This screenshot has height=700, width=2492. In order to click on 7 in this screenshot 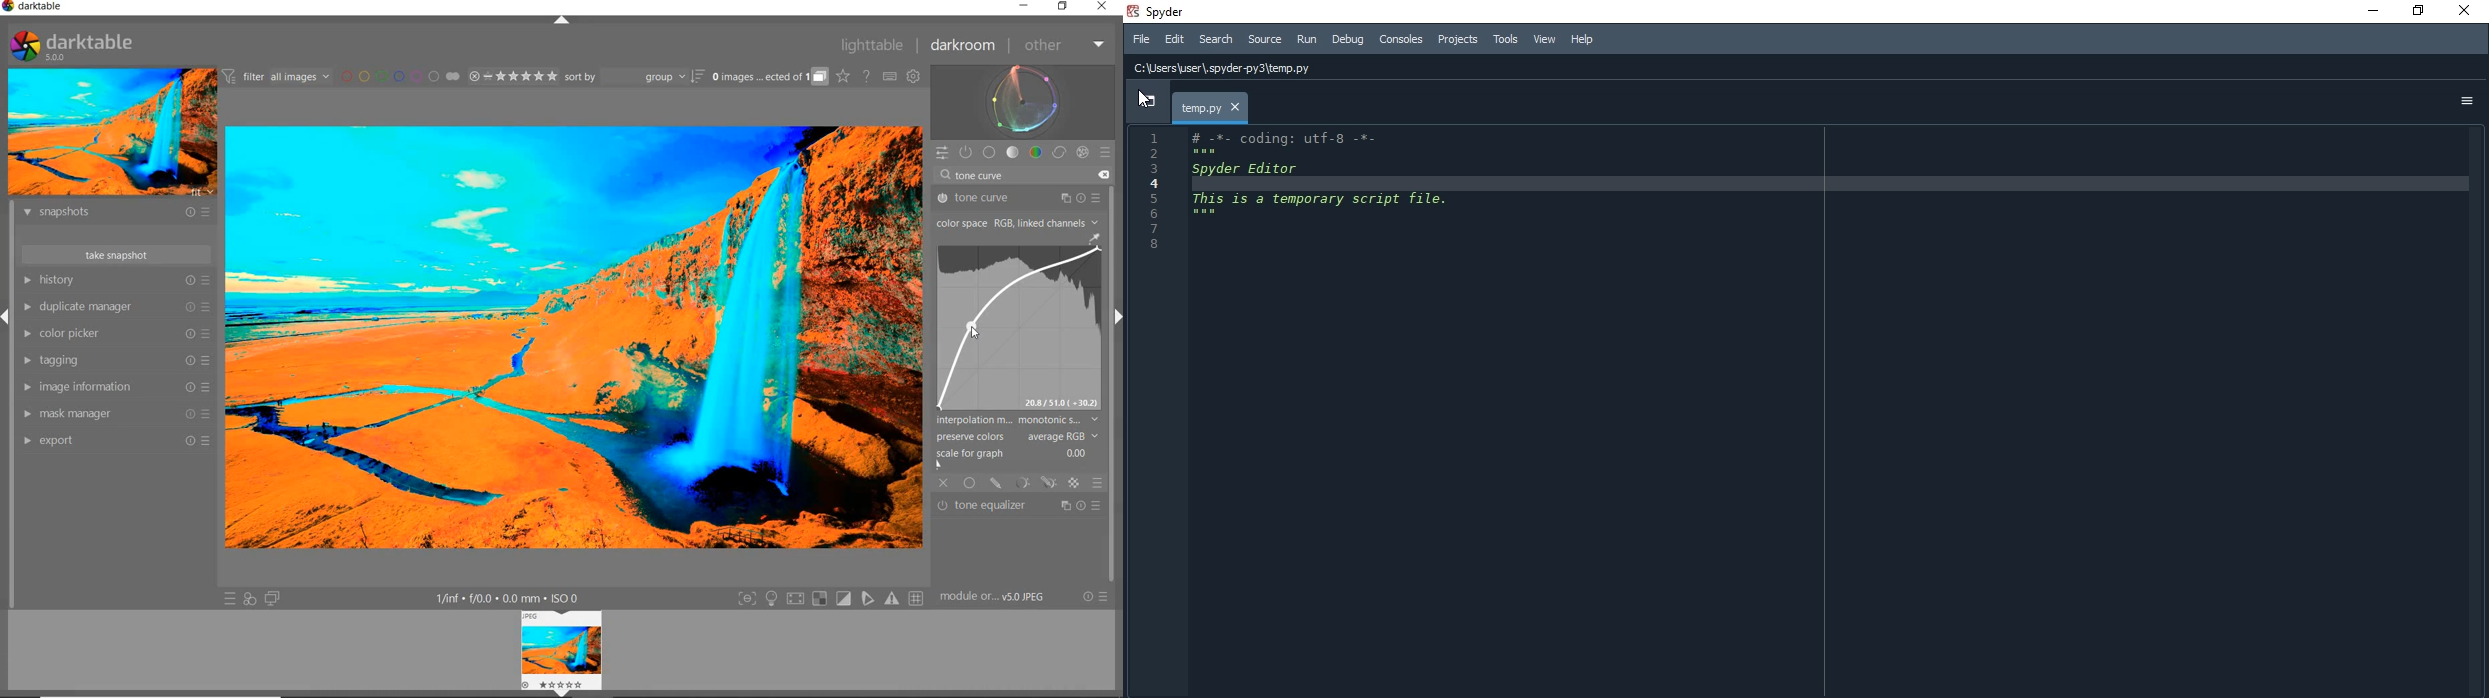, I will do `click(1158, 228)`.